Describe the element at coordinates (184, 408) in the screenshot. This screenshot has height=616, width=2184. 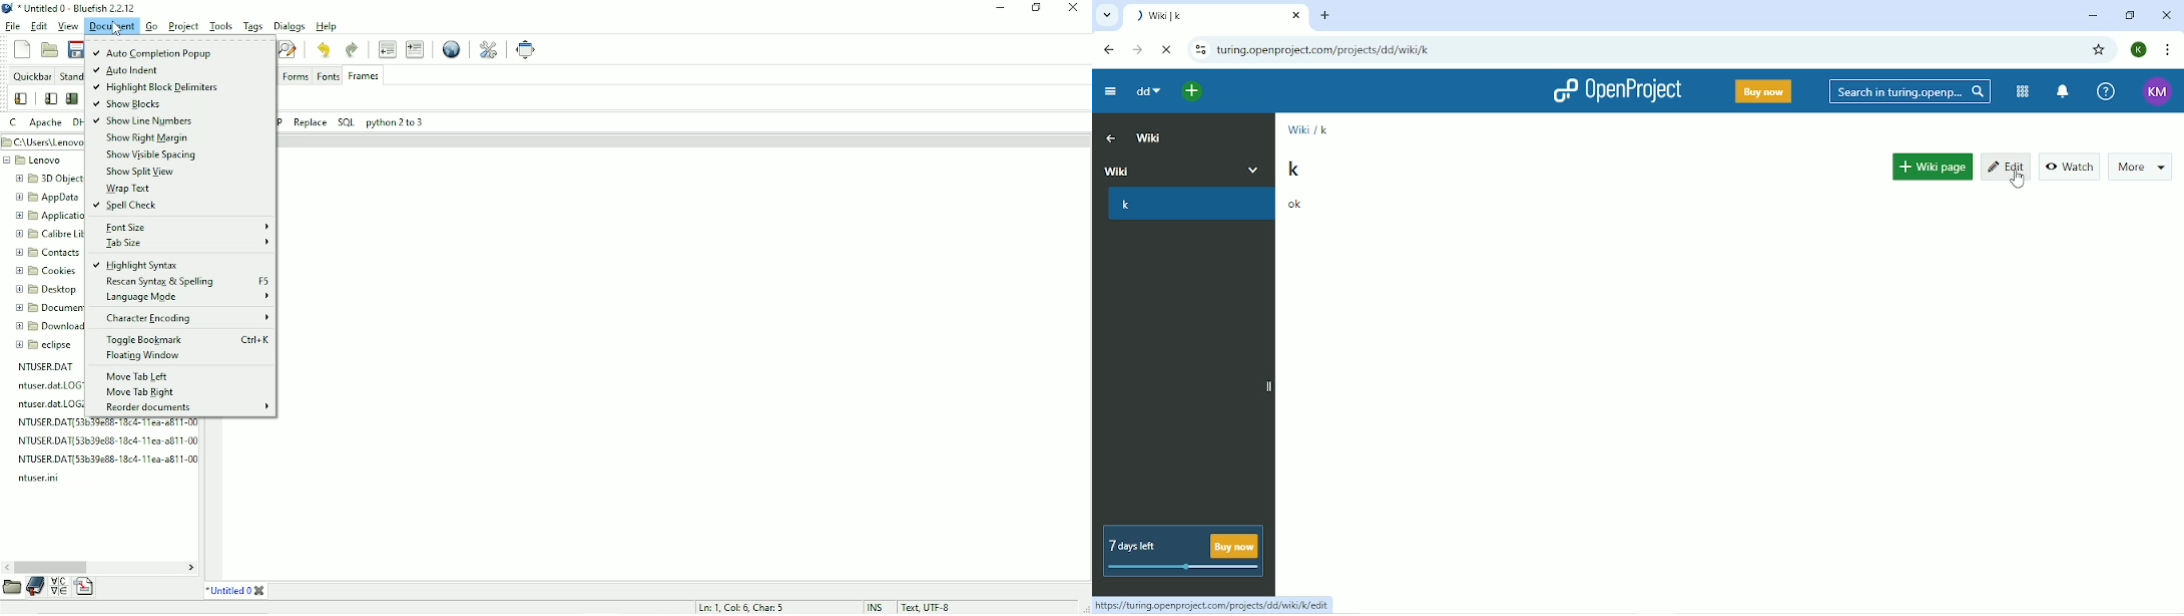
I see `Reorder documents` at that location.